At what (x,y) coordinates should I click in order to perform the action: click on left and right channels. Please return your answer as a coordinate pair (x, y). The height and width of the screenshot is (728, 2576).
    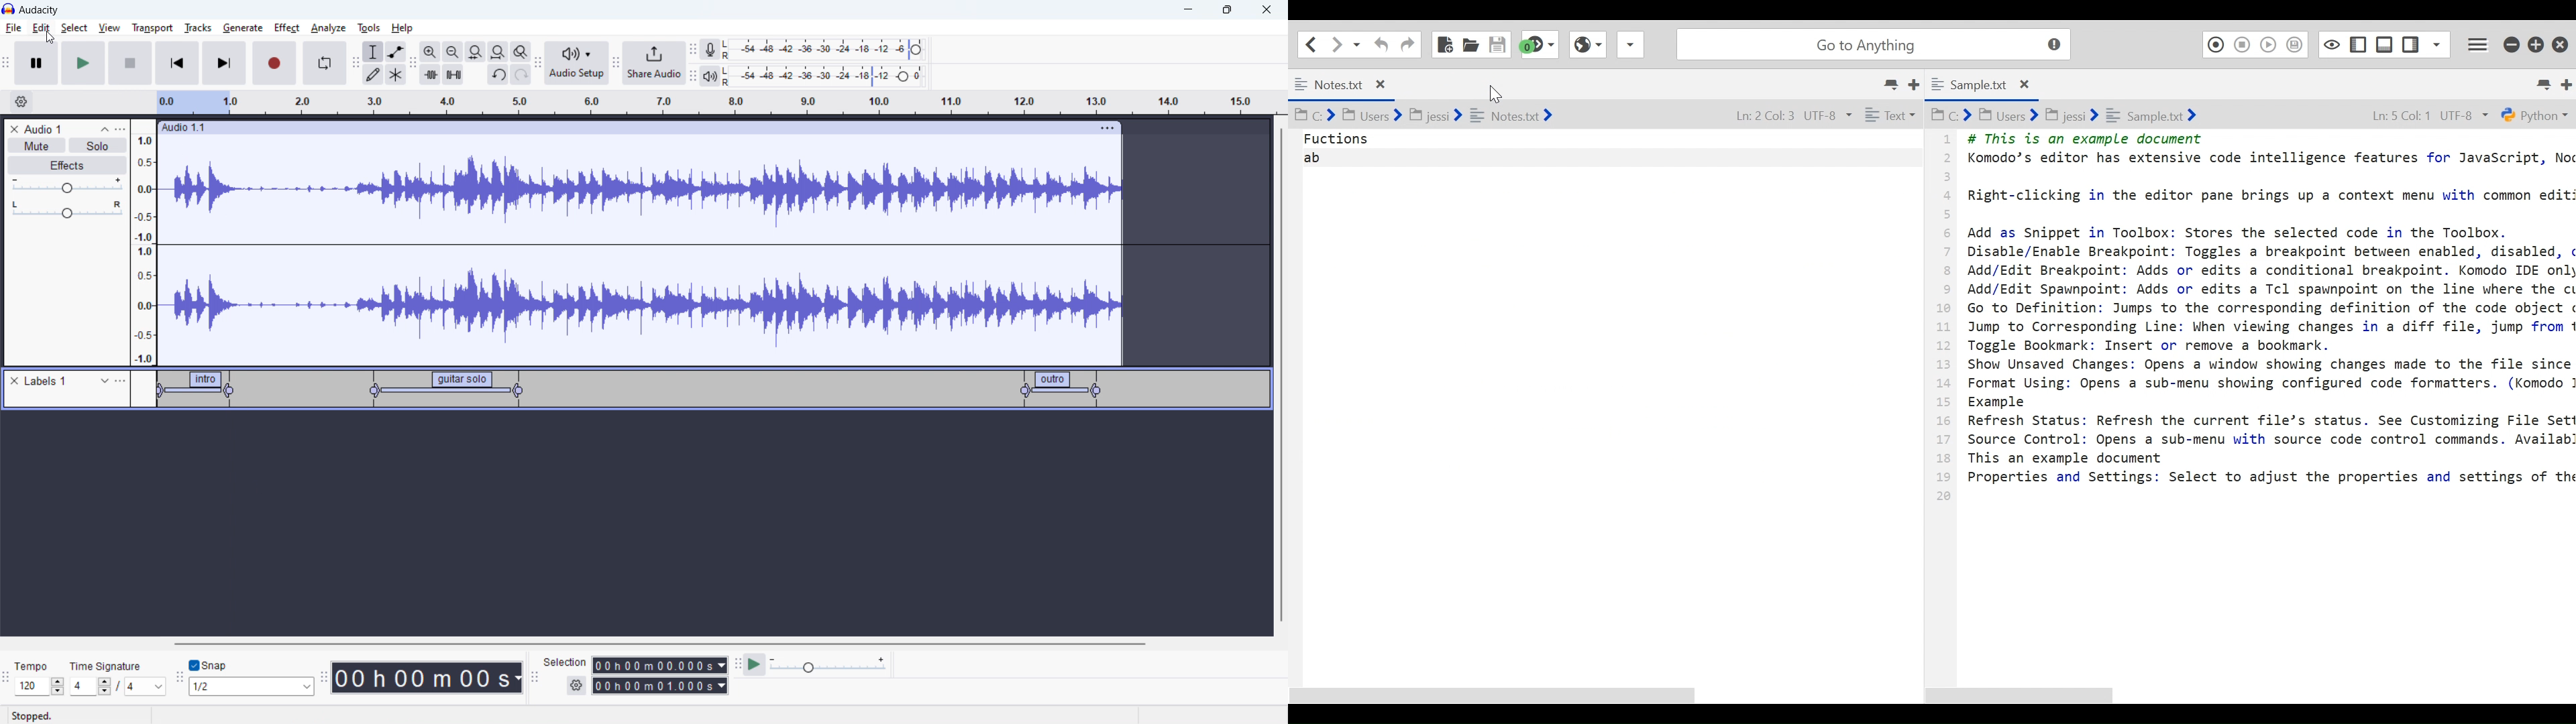
    Looking at the image, I should click on (729, 51).